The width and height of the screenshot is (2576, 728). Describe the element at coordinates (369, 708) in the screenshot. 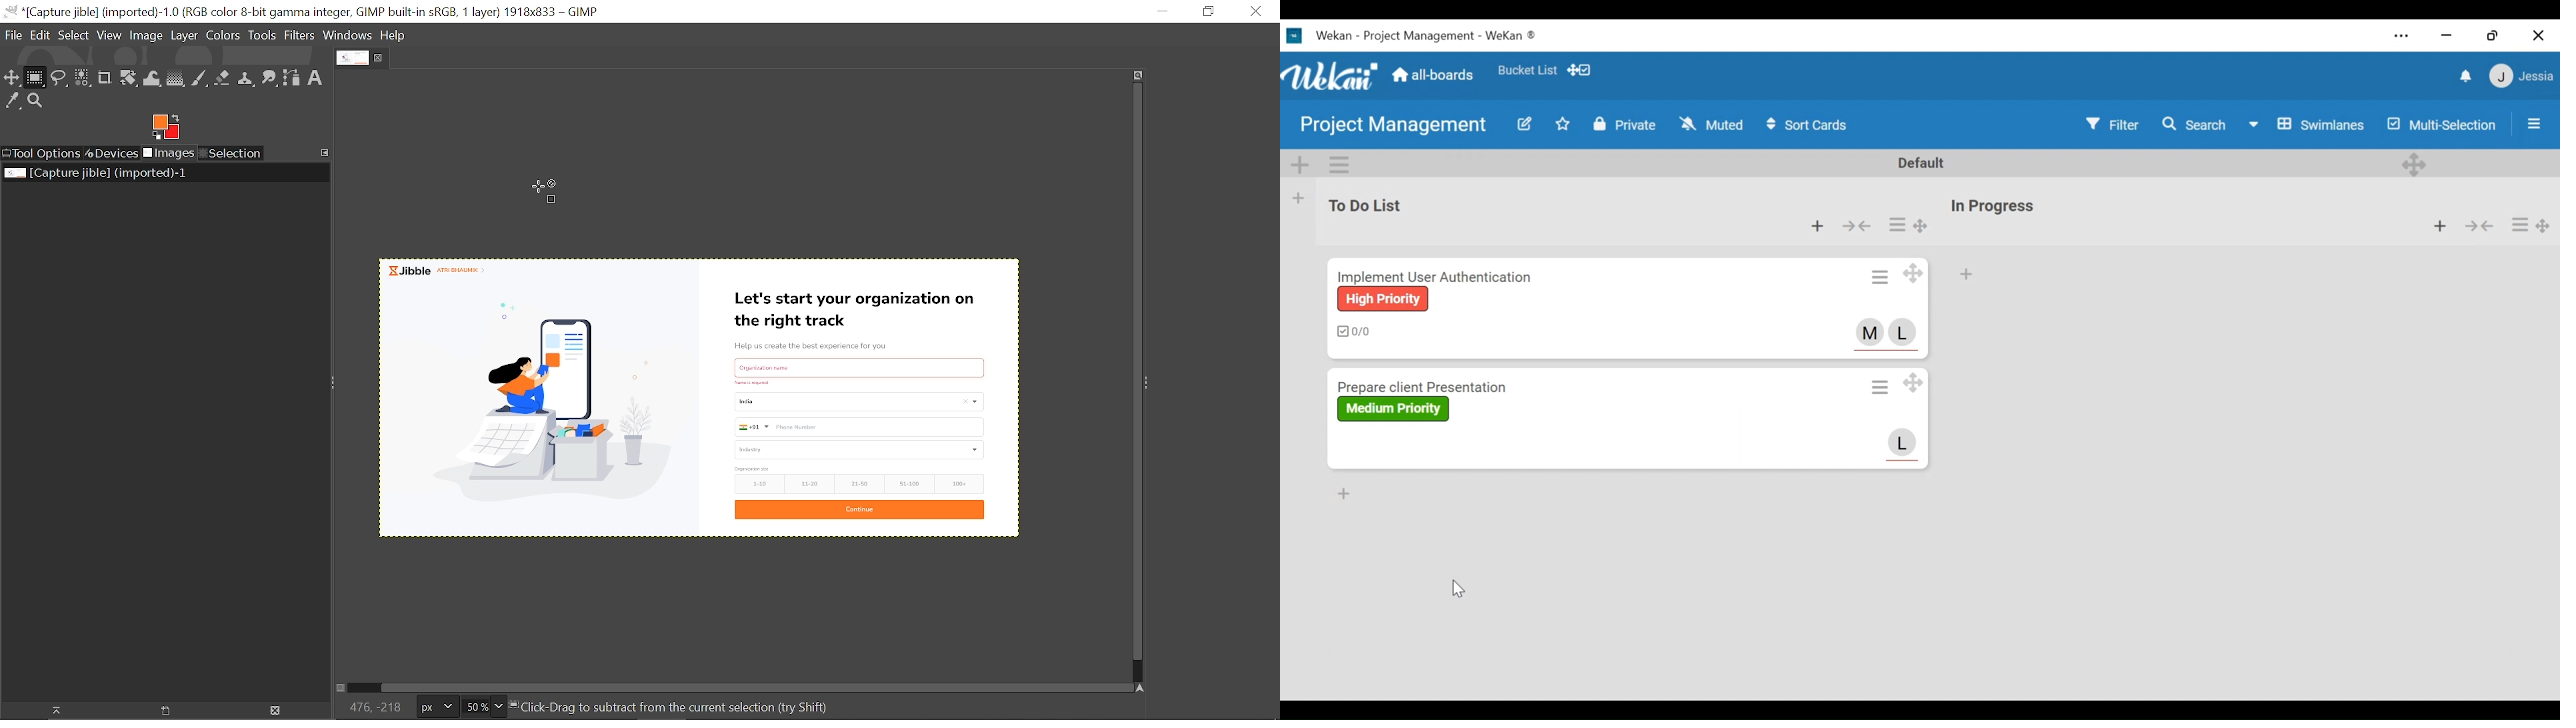

I see `186, 126` at that location.